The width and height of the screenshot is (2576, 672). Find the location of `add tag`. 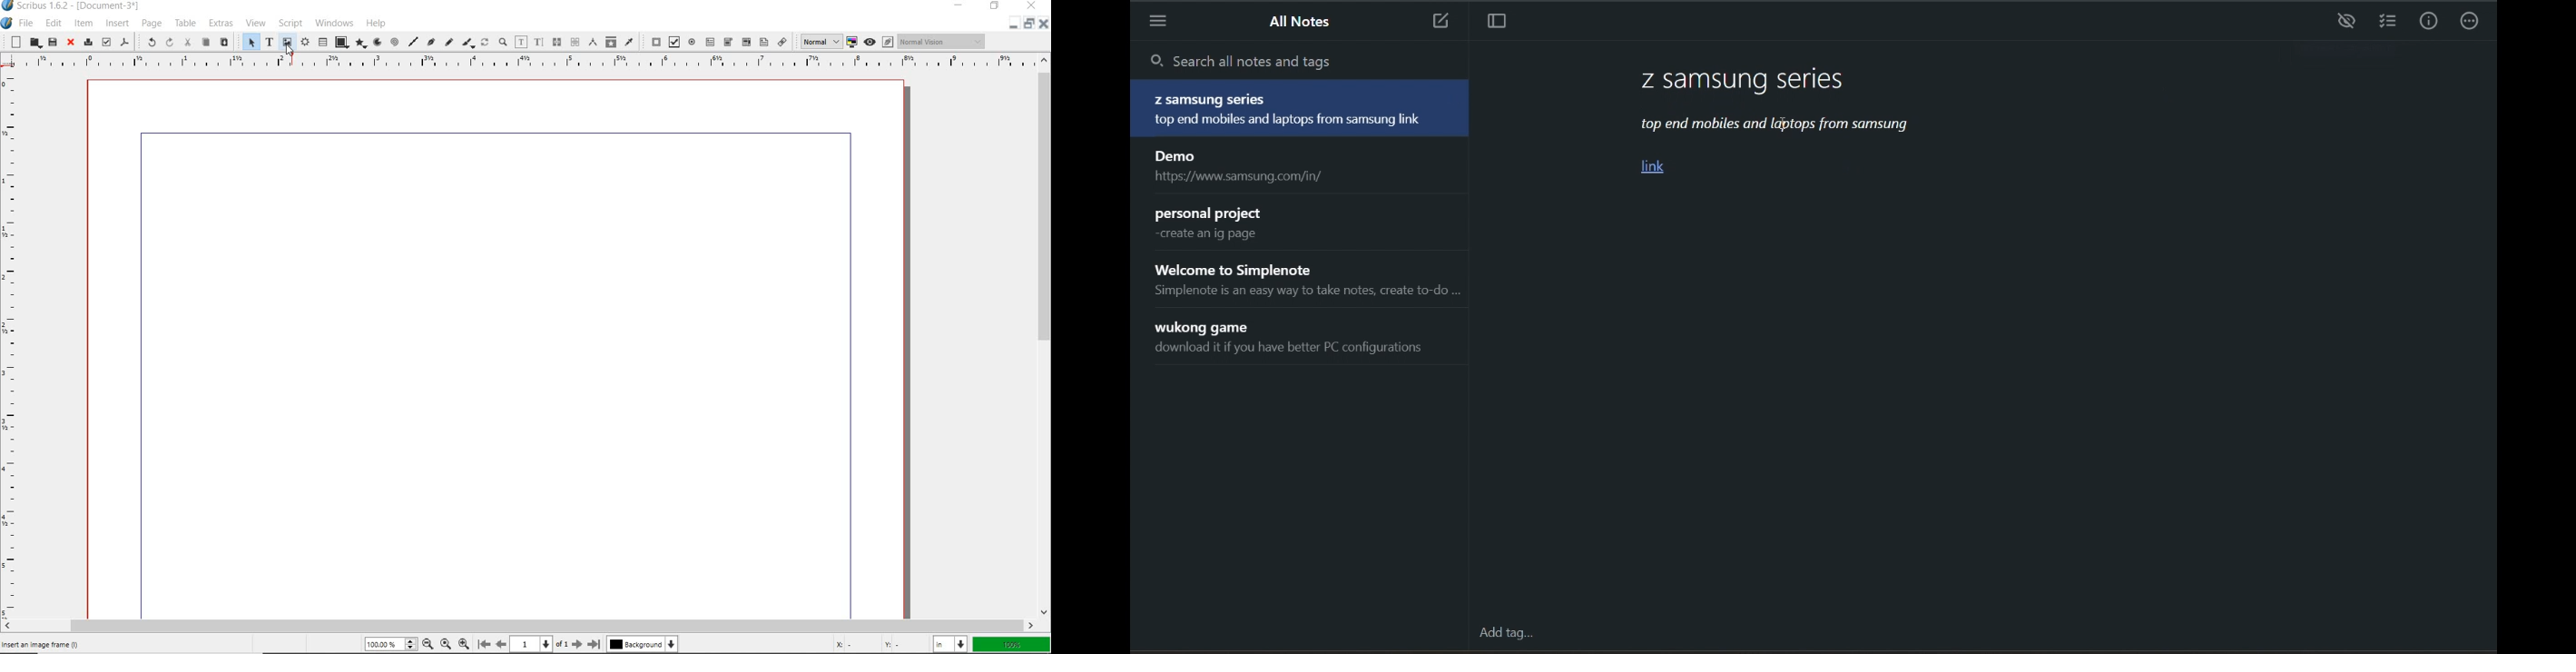

add tag is located at coordinates (1513, 632).